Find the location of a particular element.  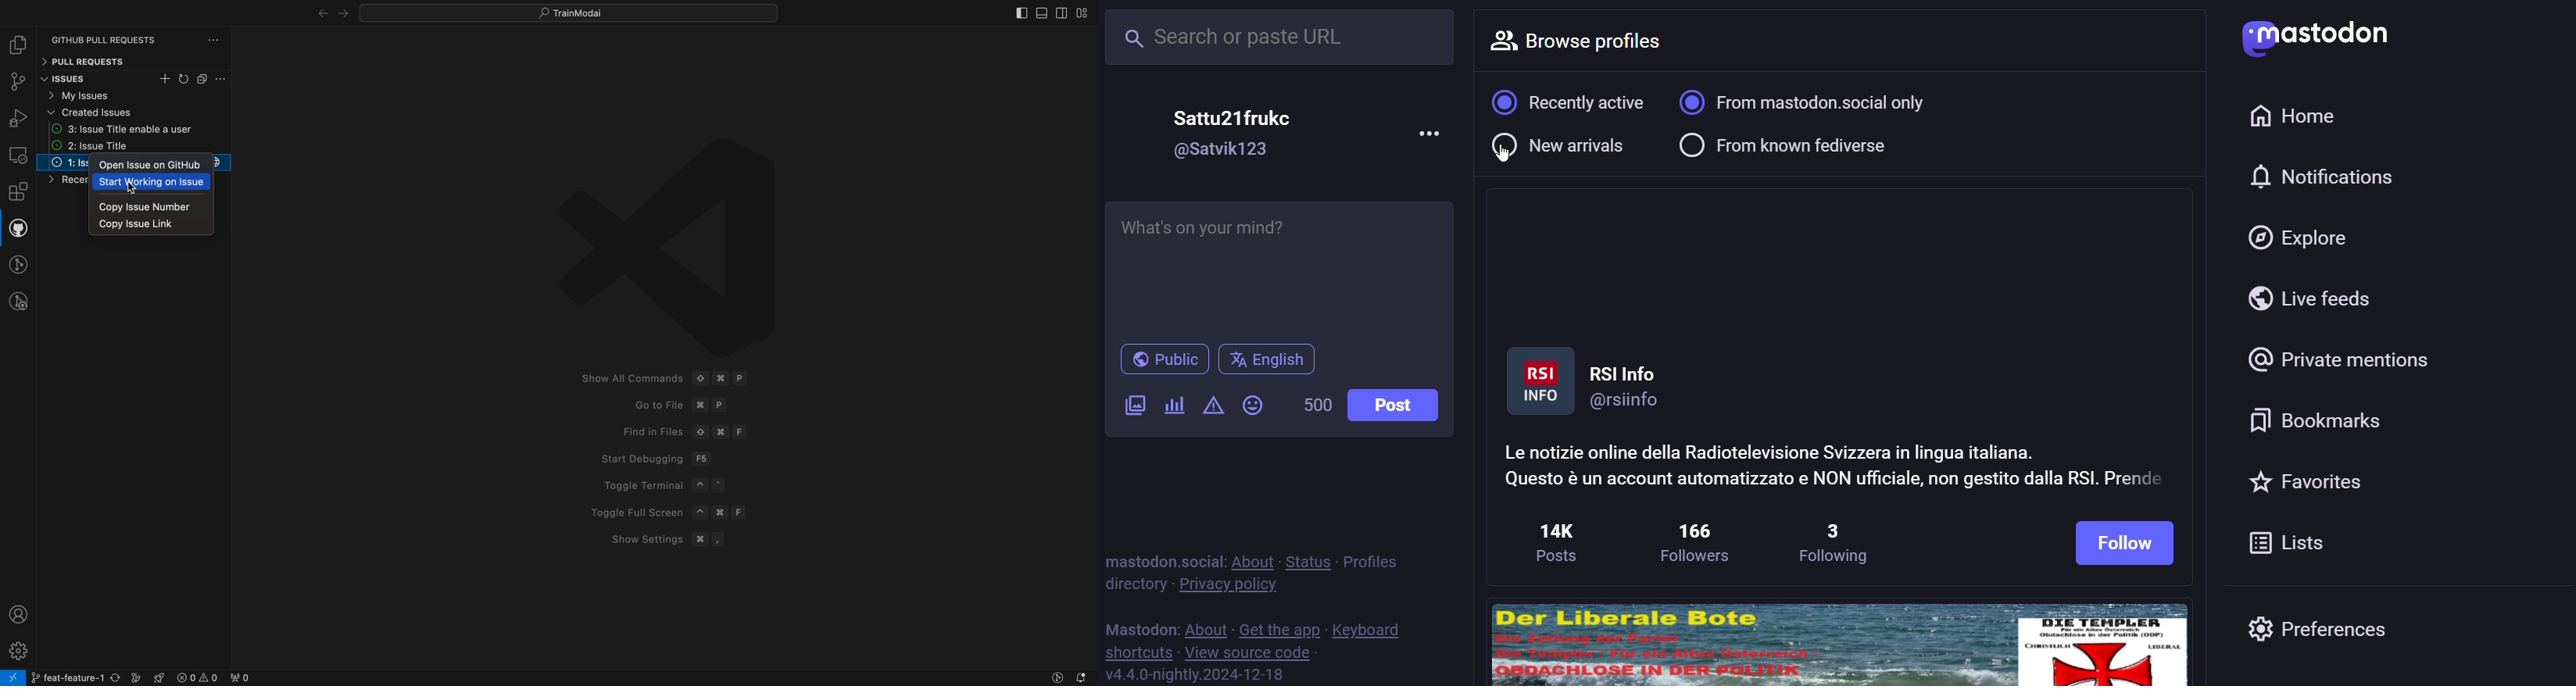

public is located at coordinates (1163, 362).